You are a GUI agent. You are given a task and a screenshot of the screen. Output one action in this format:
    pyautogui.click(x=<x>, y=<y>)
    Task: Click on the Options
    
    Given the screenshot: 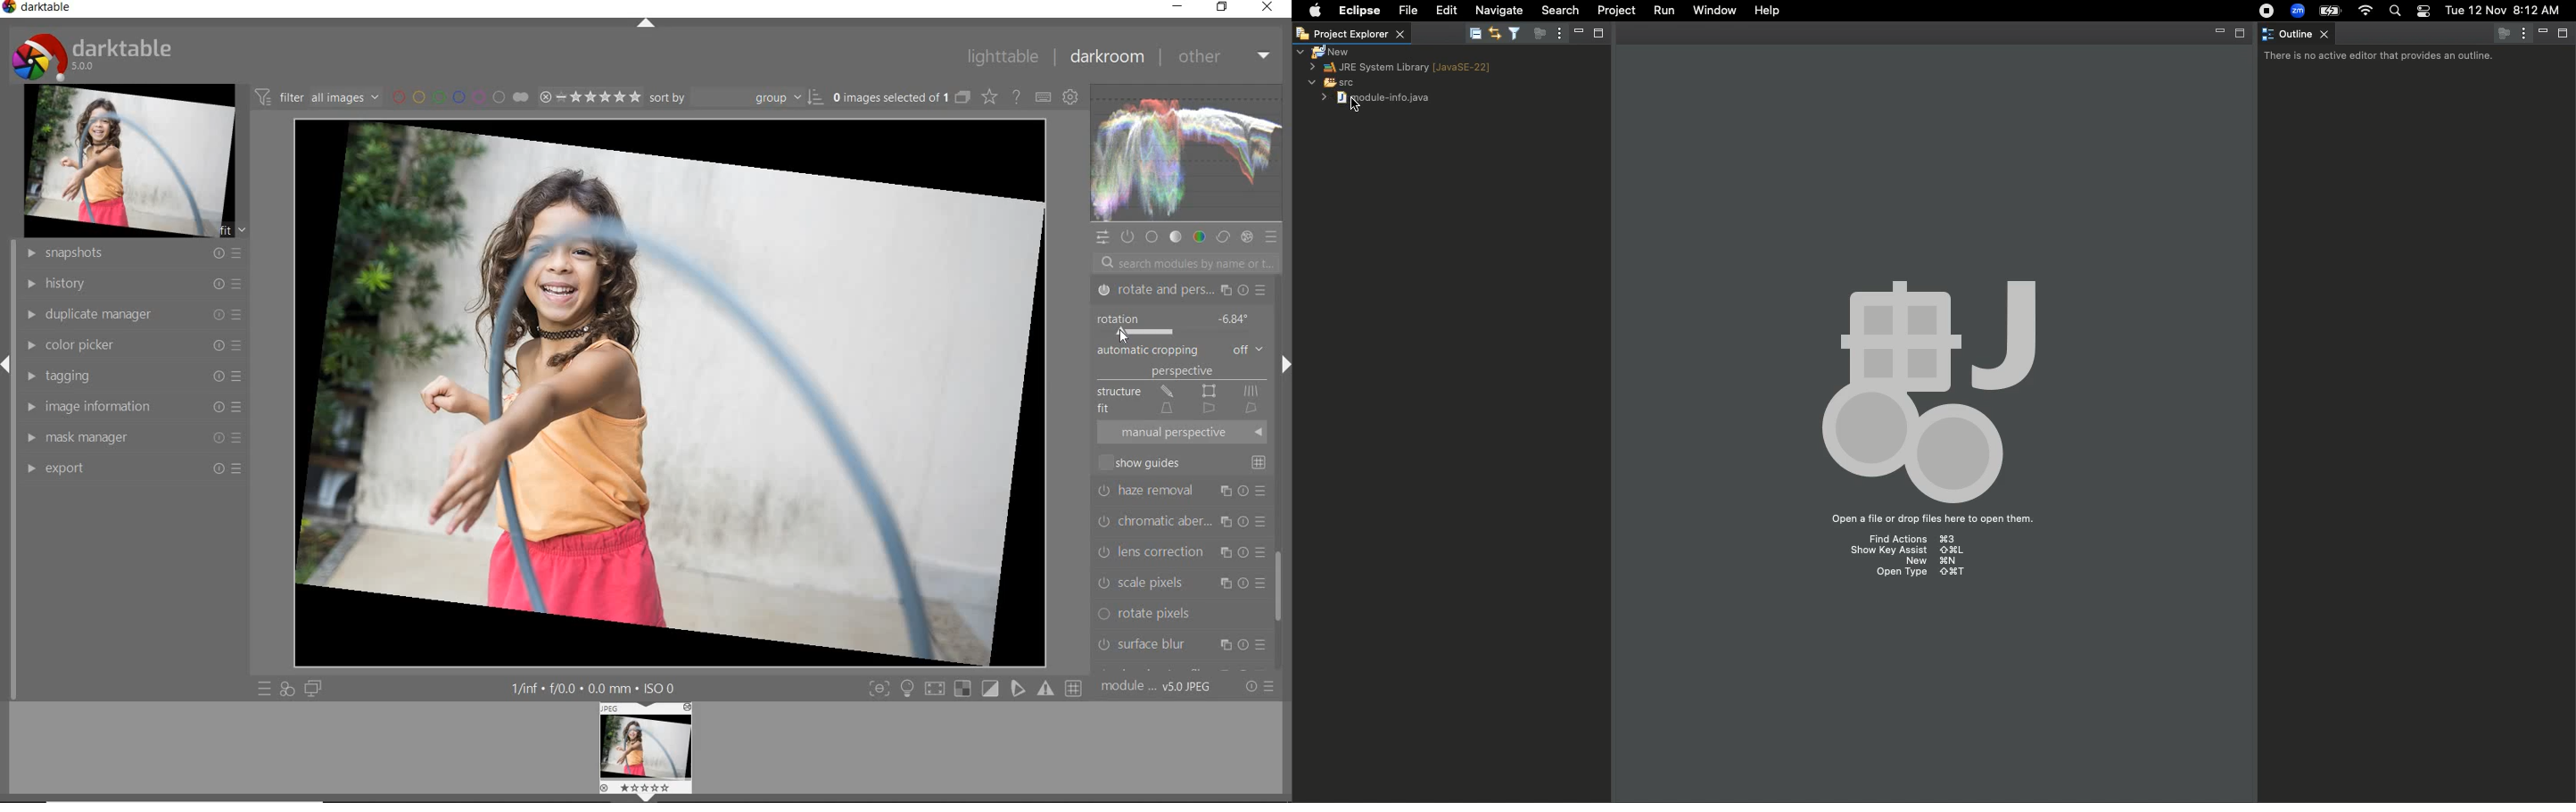 What is the action you would take?
    pyautogui.click(x=1556, y=35)
    